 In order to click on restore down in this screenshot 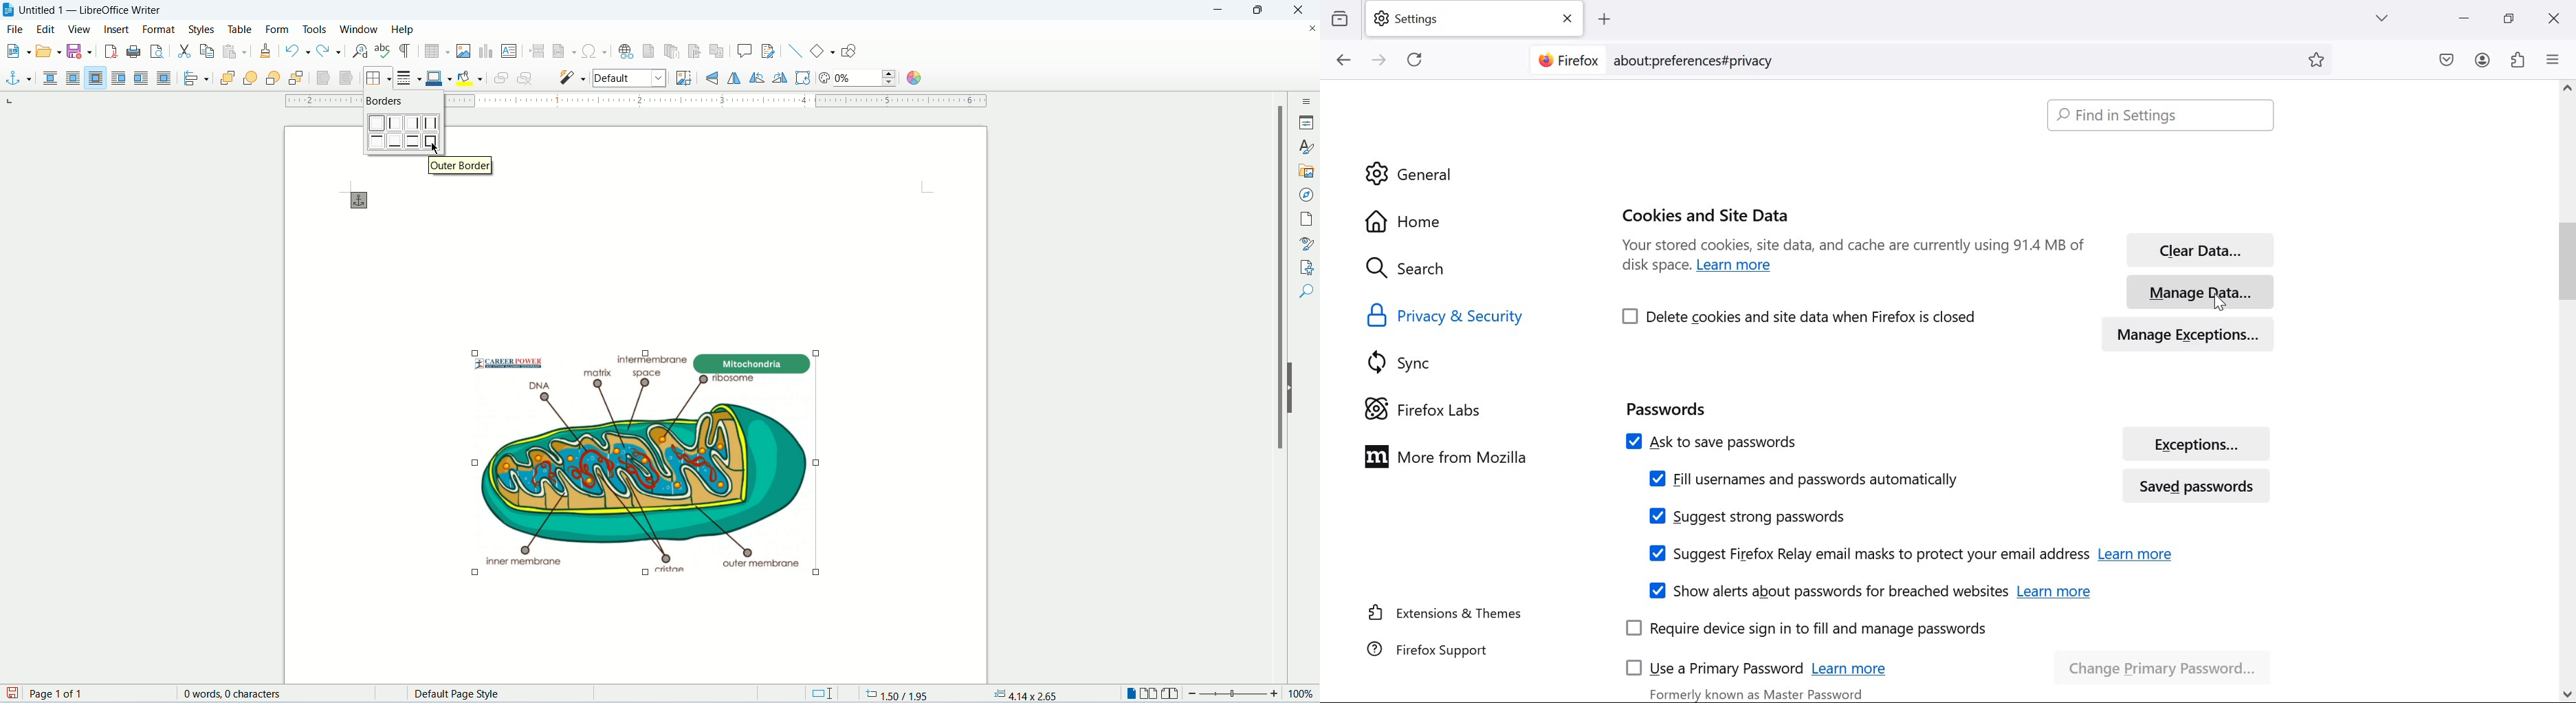, I will do `click(2509, 18)`.